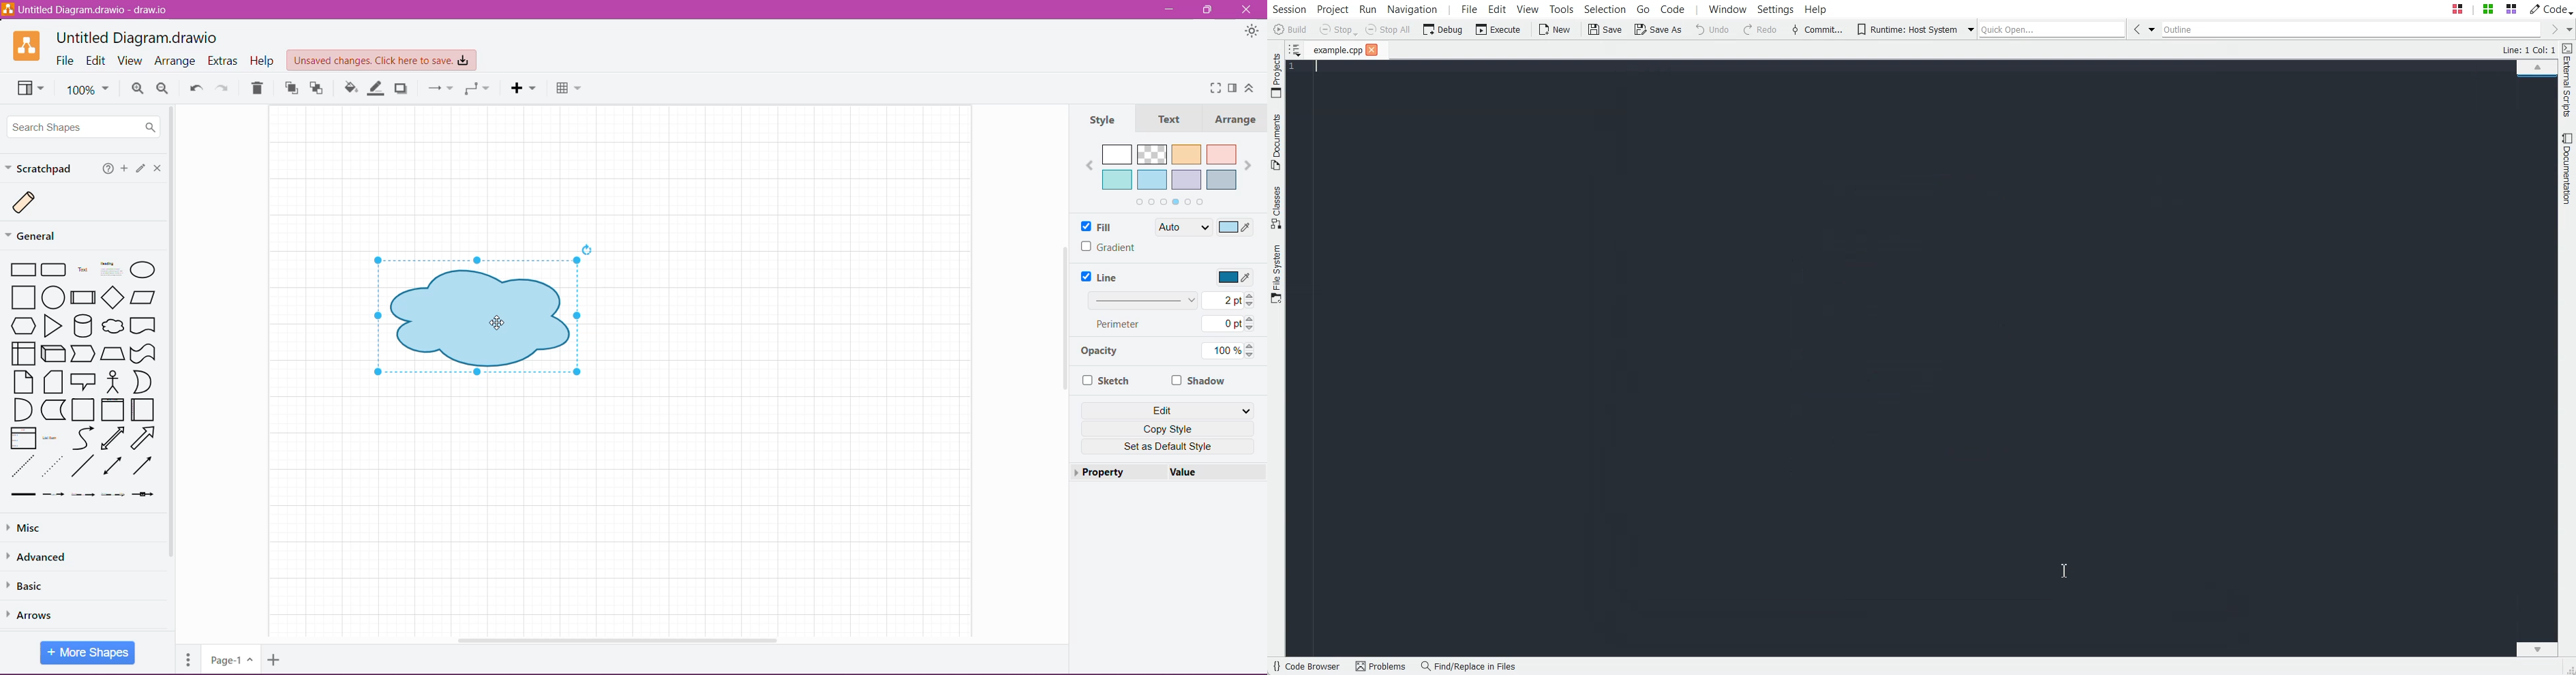 The width and height of the screenshot is (2576, 700). Describe the element at coordinates (26, 528) in the screenshot. I see `Misc` at that location.